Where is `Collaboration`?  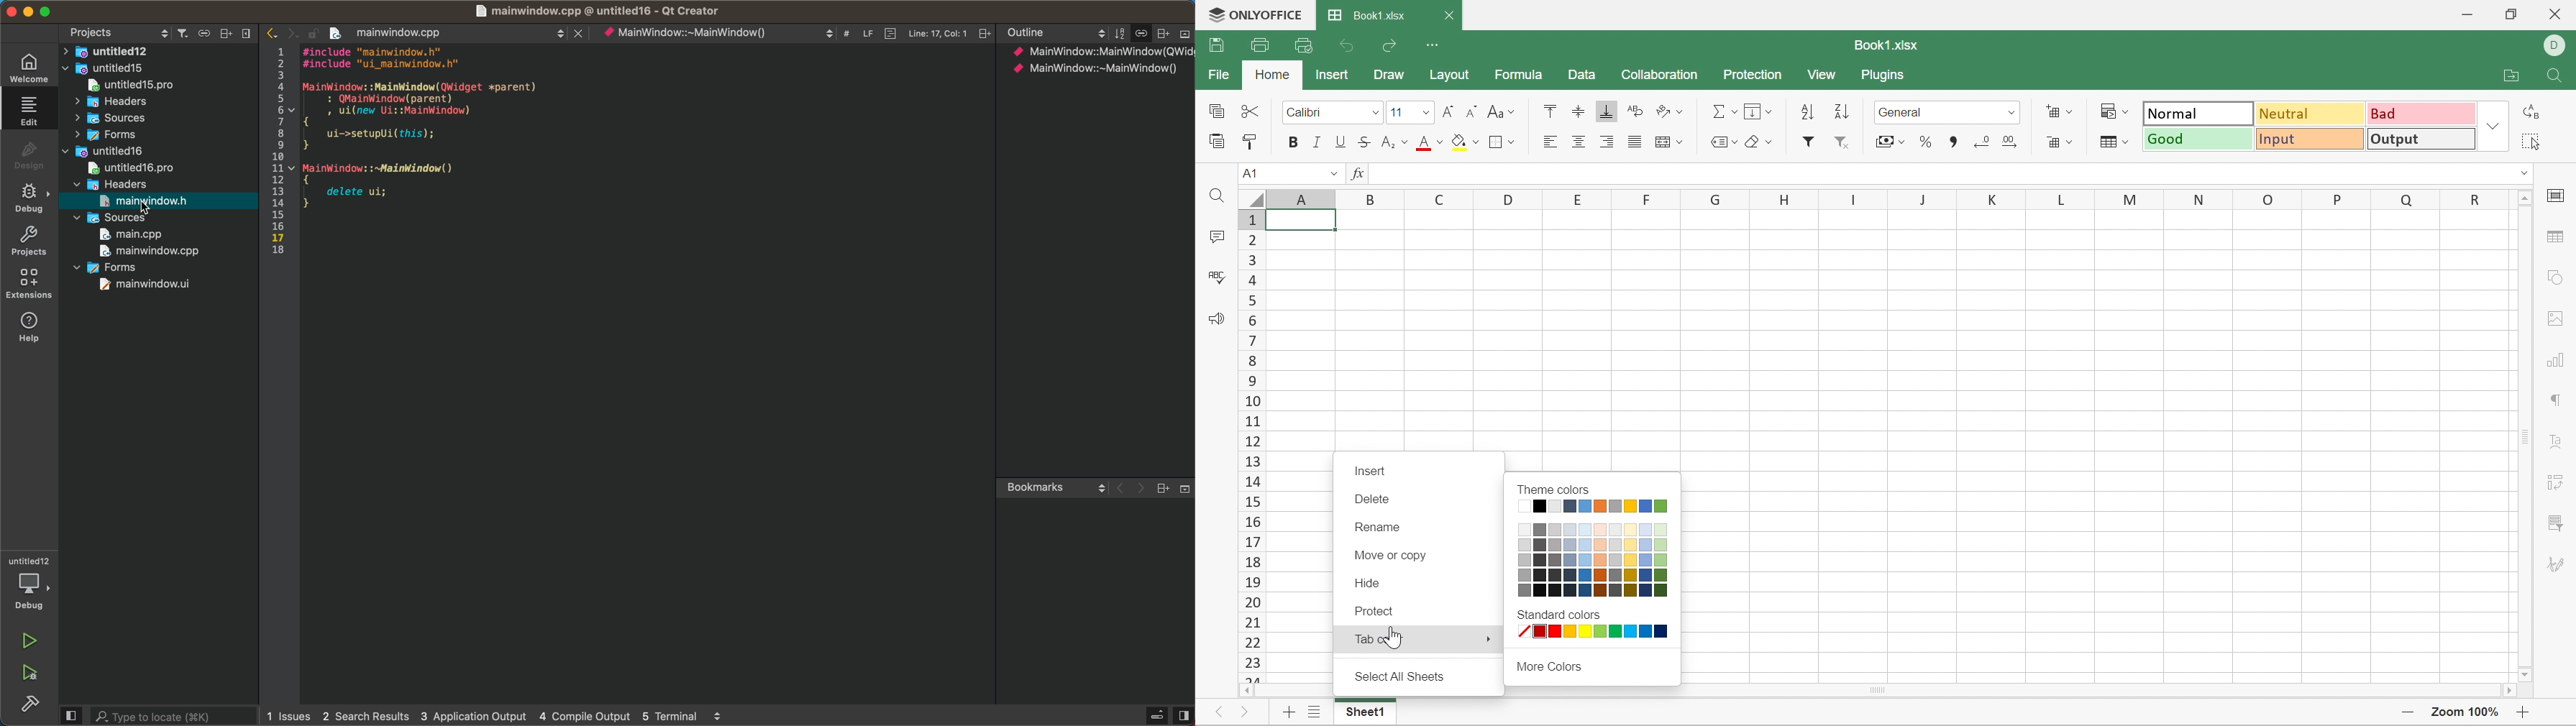 Collaboration is located at coordinates (1659, 75).